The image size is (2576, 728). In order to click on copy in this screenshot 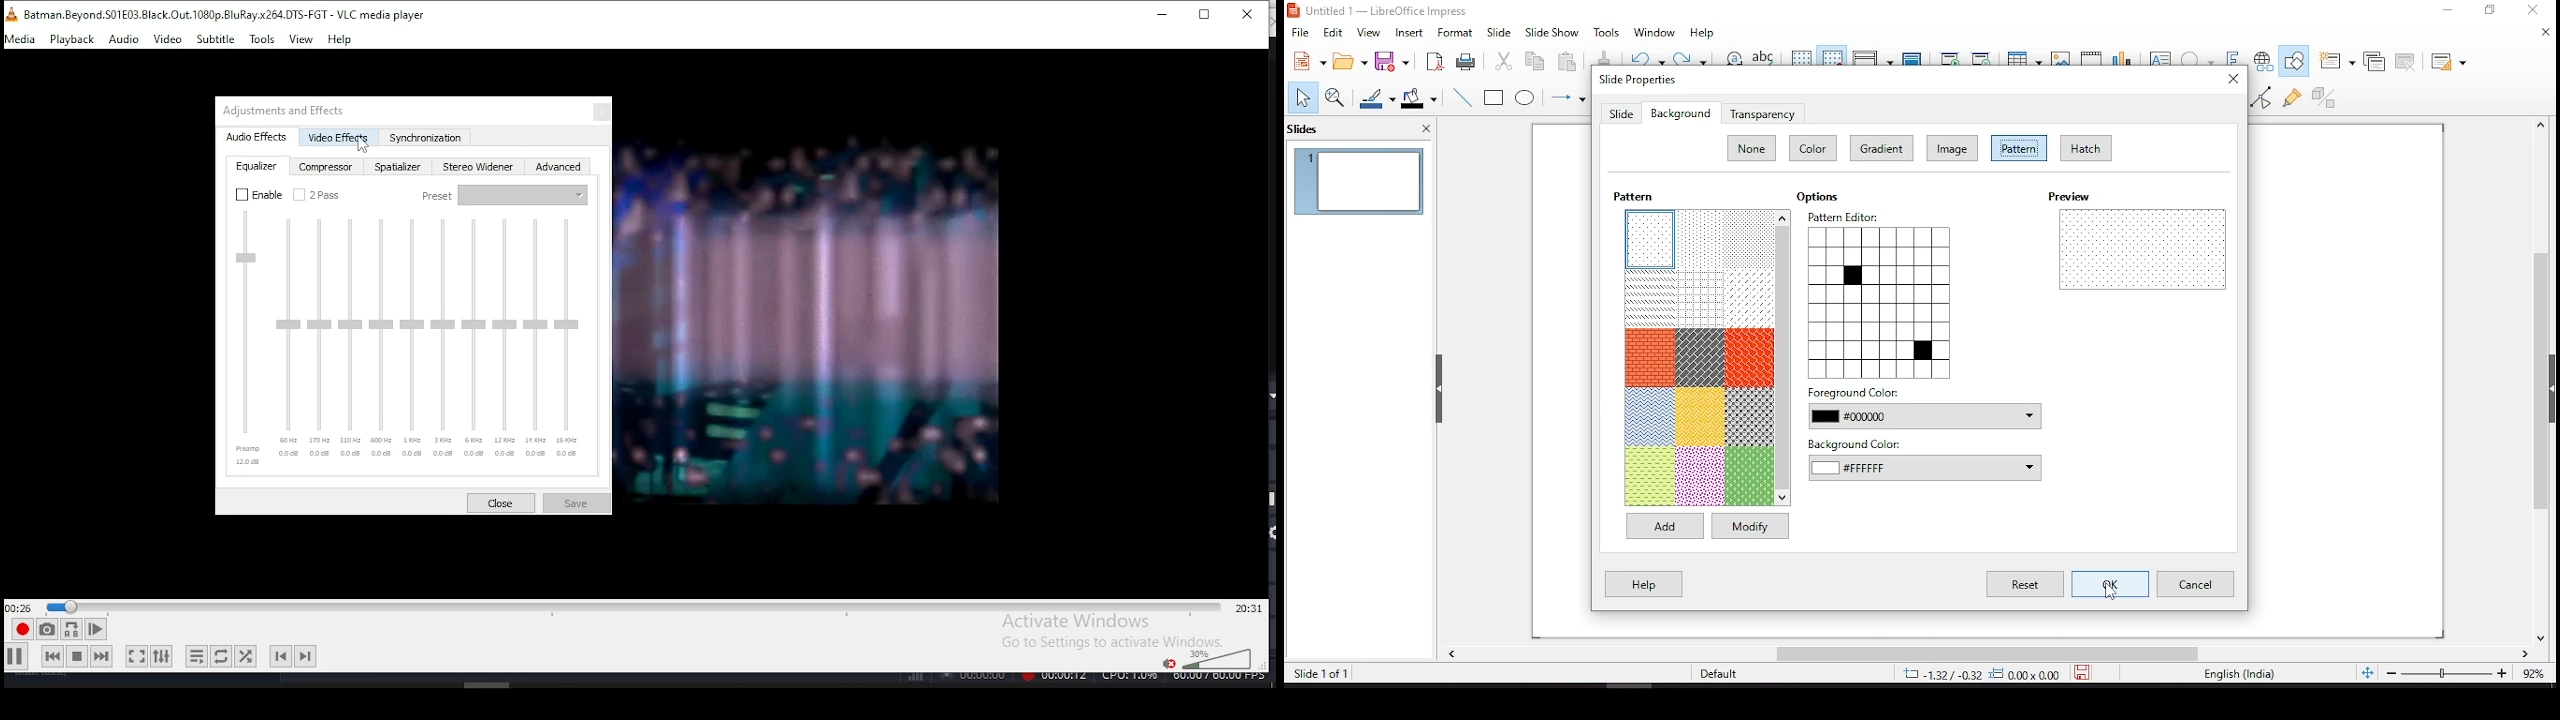, I will do `click(1534, 61)`.